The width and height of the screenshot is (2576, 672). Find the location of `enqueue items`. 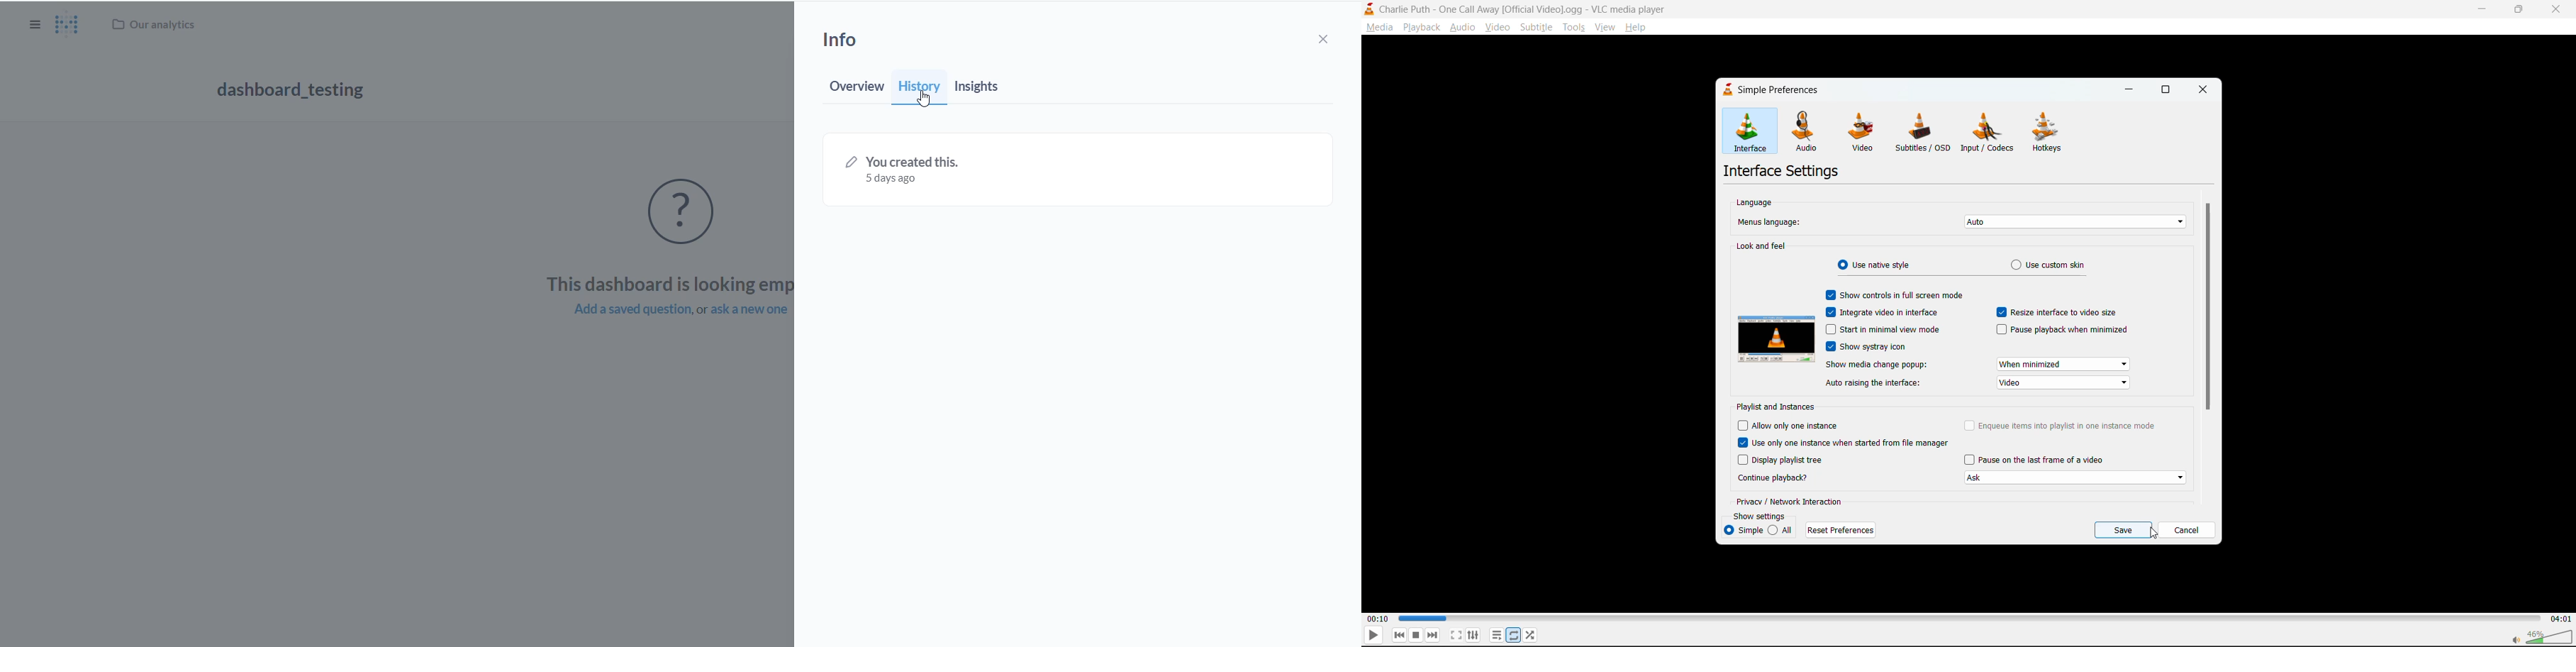

enqueue items is located at coordinates (2073, 426).